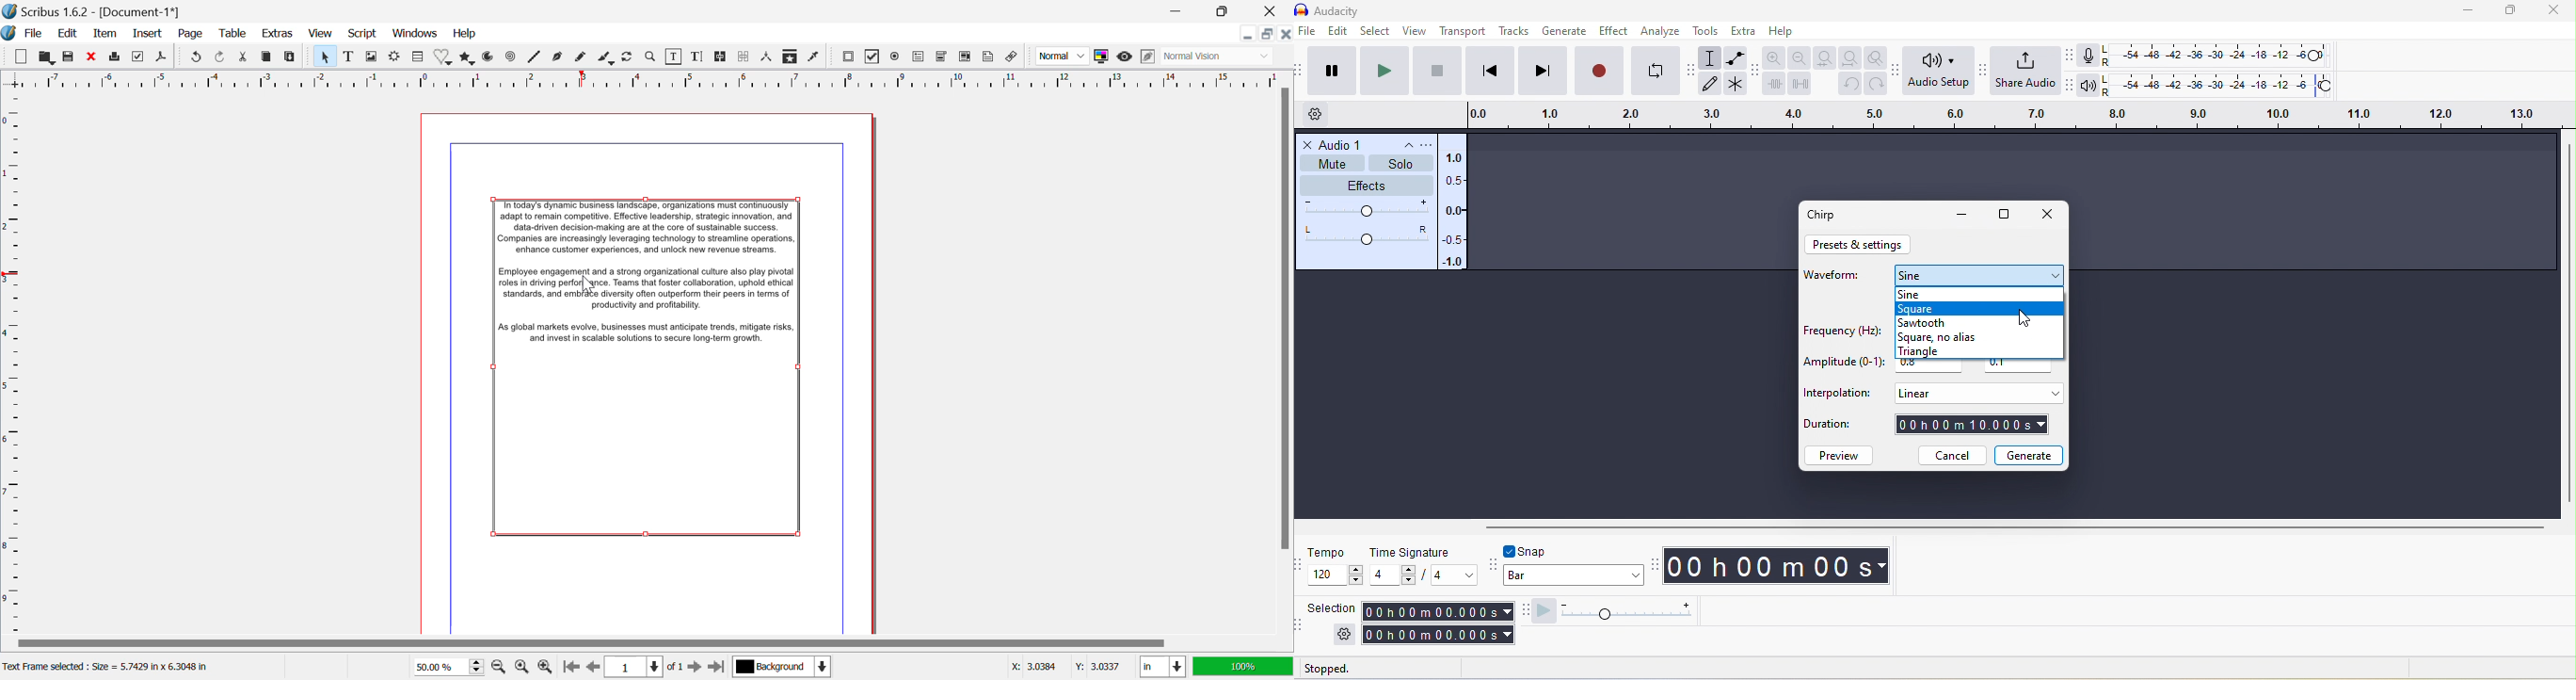  I want to click on amplitude (0-1): , so click(1844, 364).